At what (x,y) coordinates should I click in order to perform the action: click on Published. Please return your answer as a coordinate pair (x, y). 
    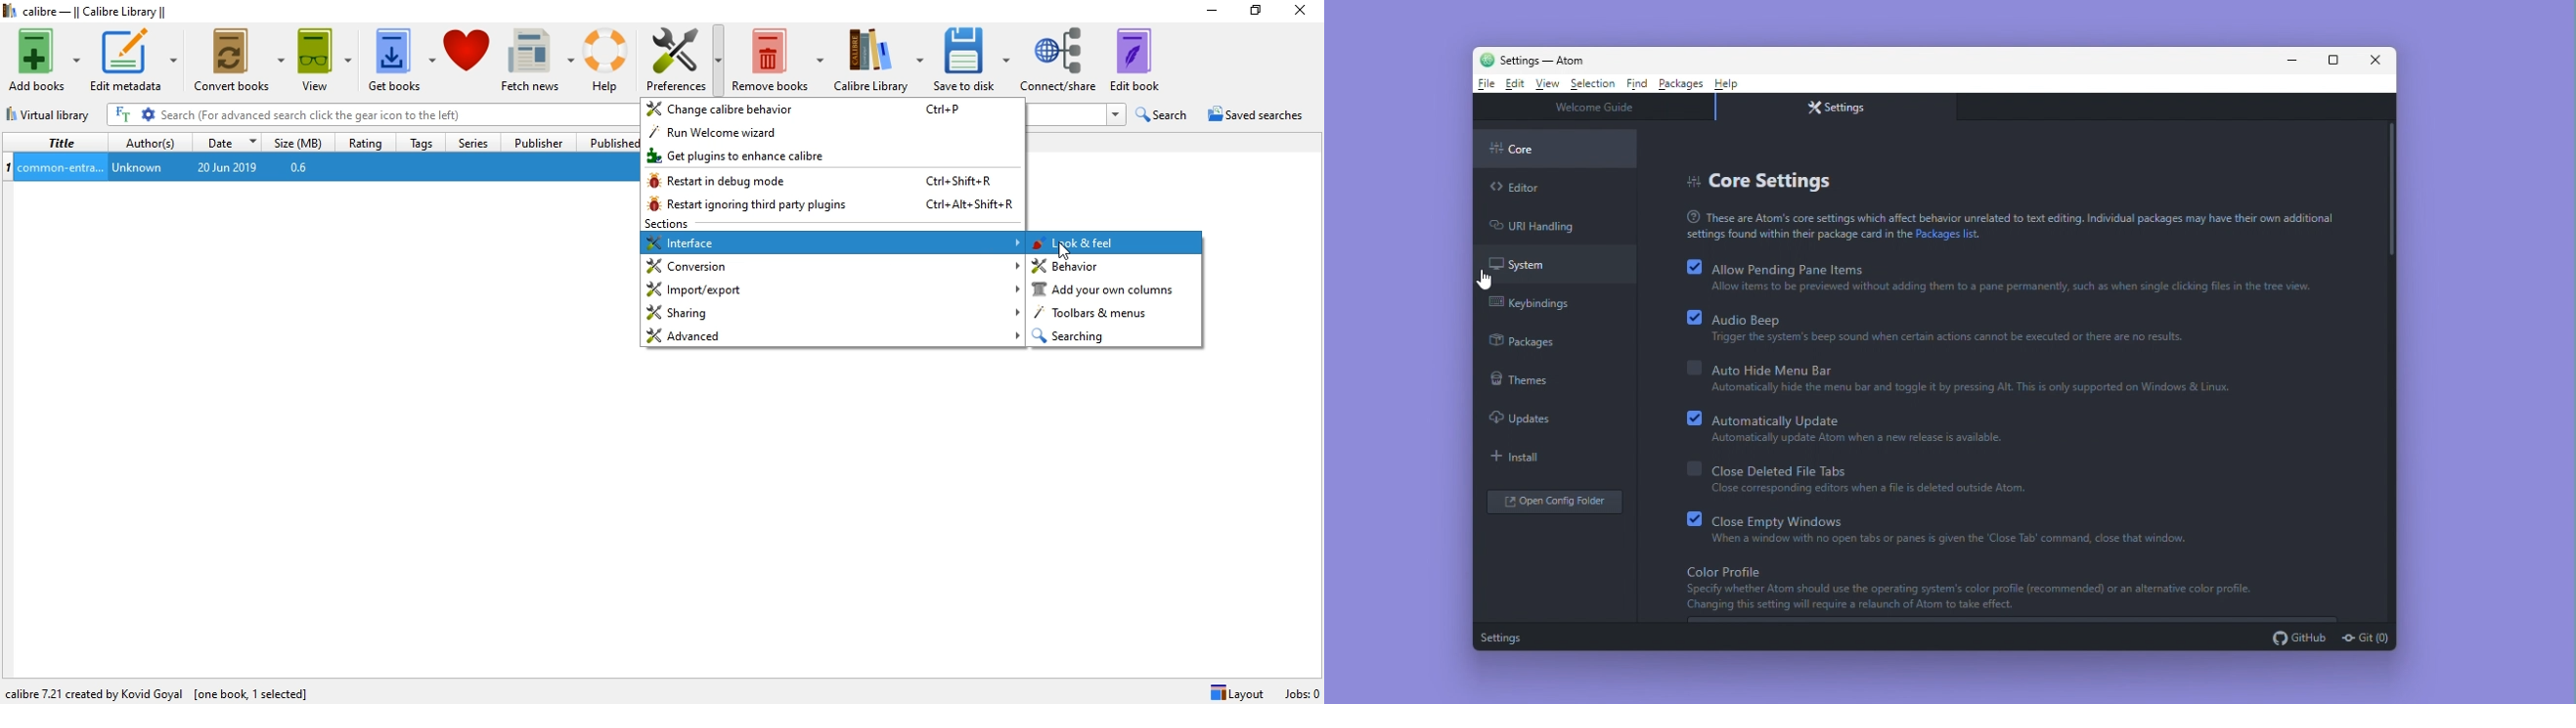
    Looking at the image, I should click on (608, 143).